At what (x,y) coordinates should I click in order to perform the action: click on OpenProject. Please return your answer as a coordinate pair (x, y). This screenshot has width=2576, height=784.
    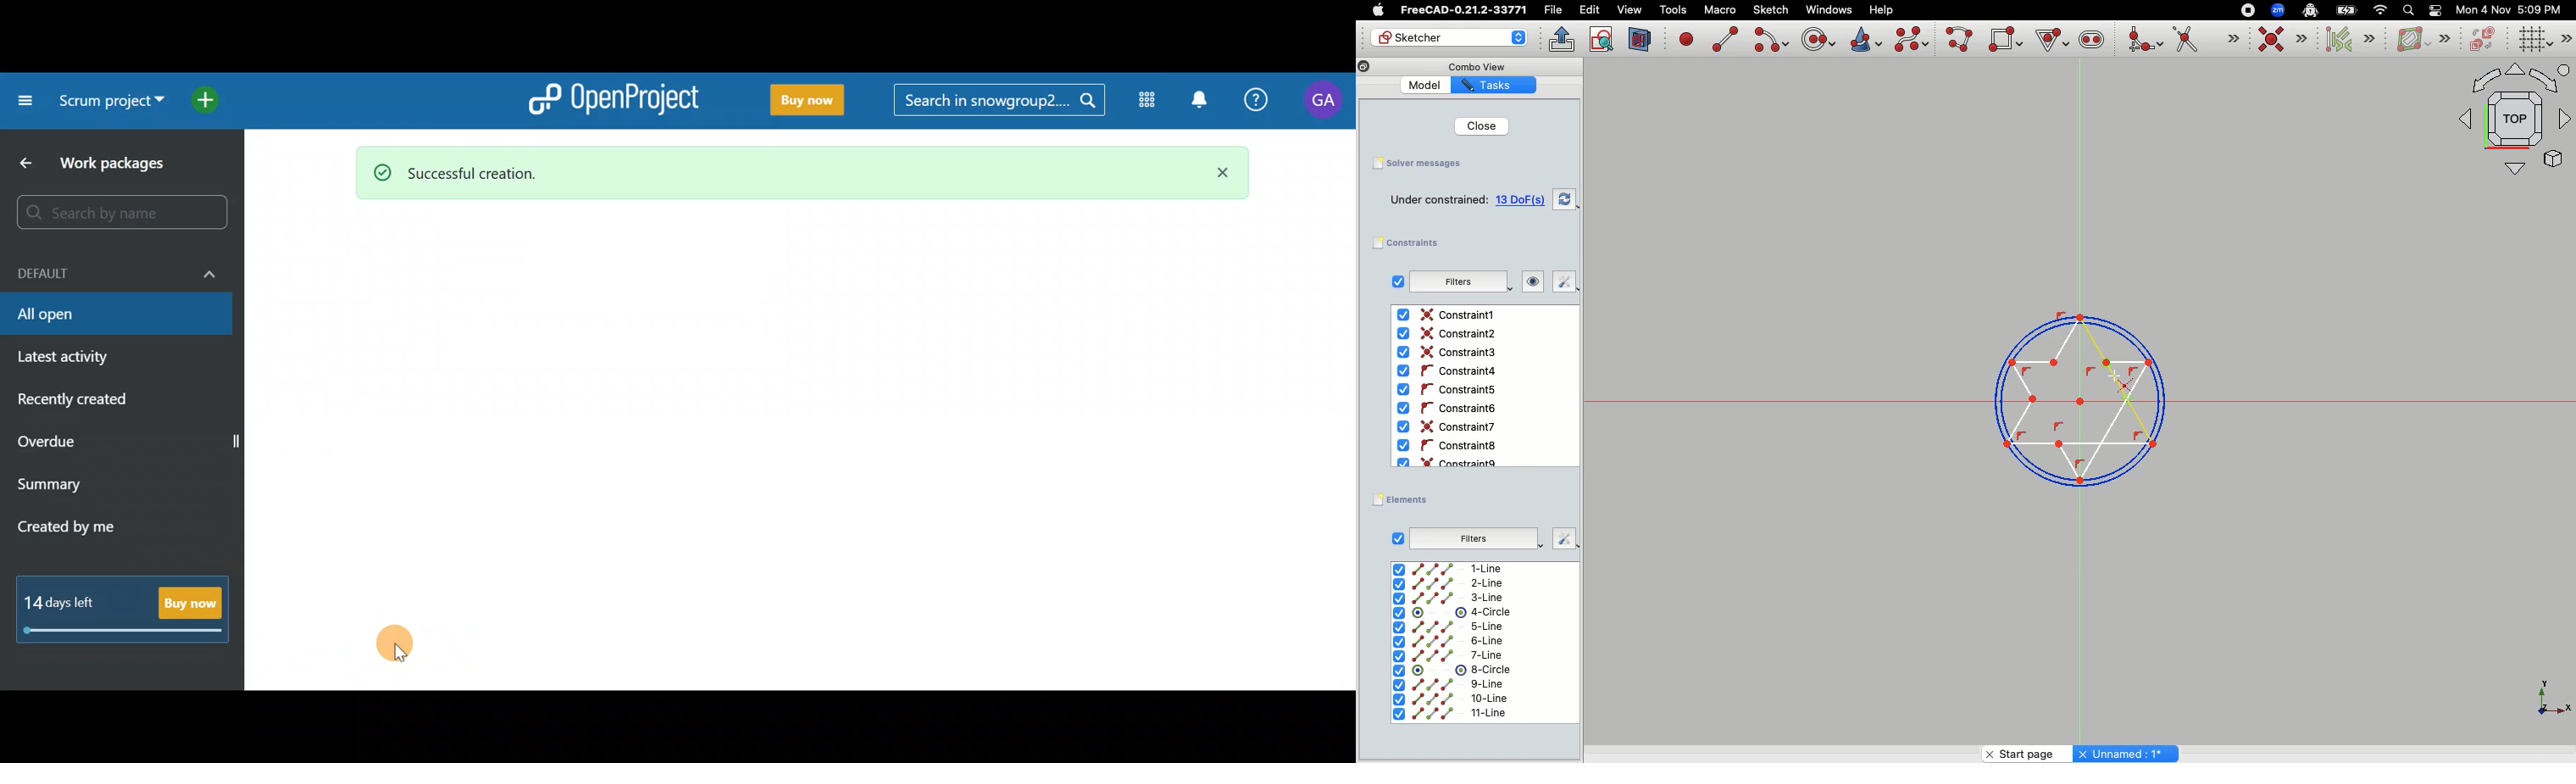
    Looking at the image, I should click on (611, 96).